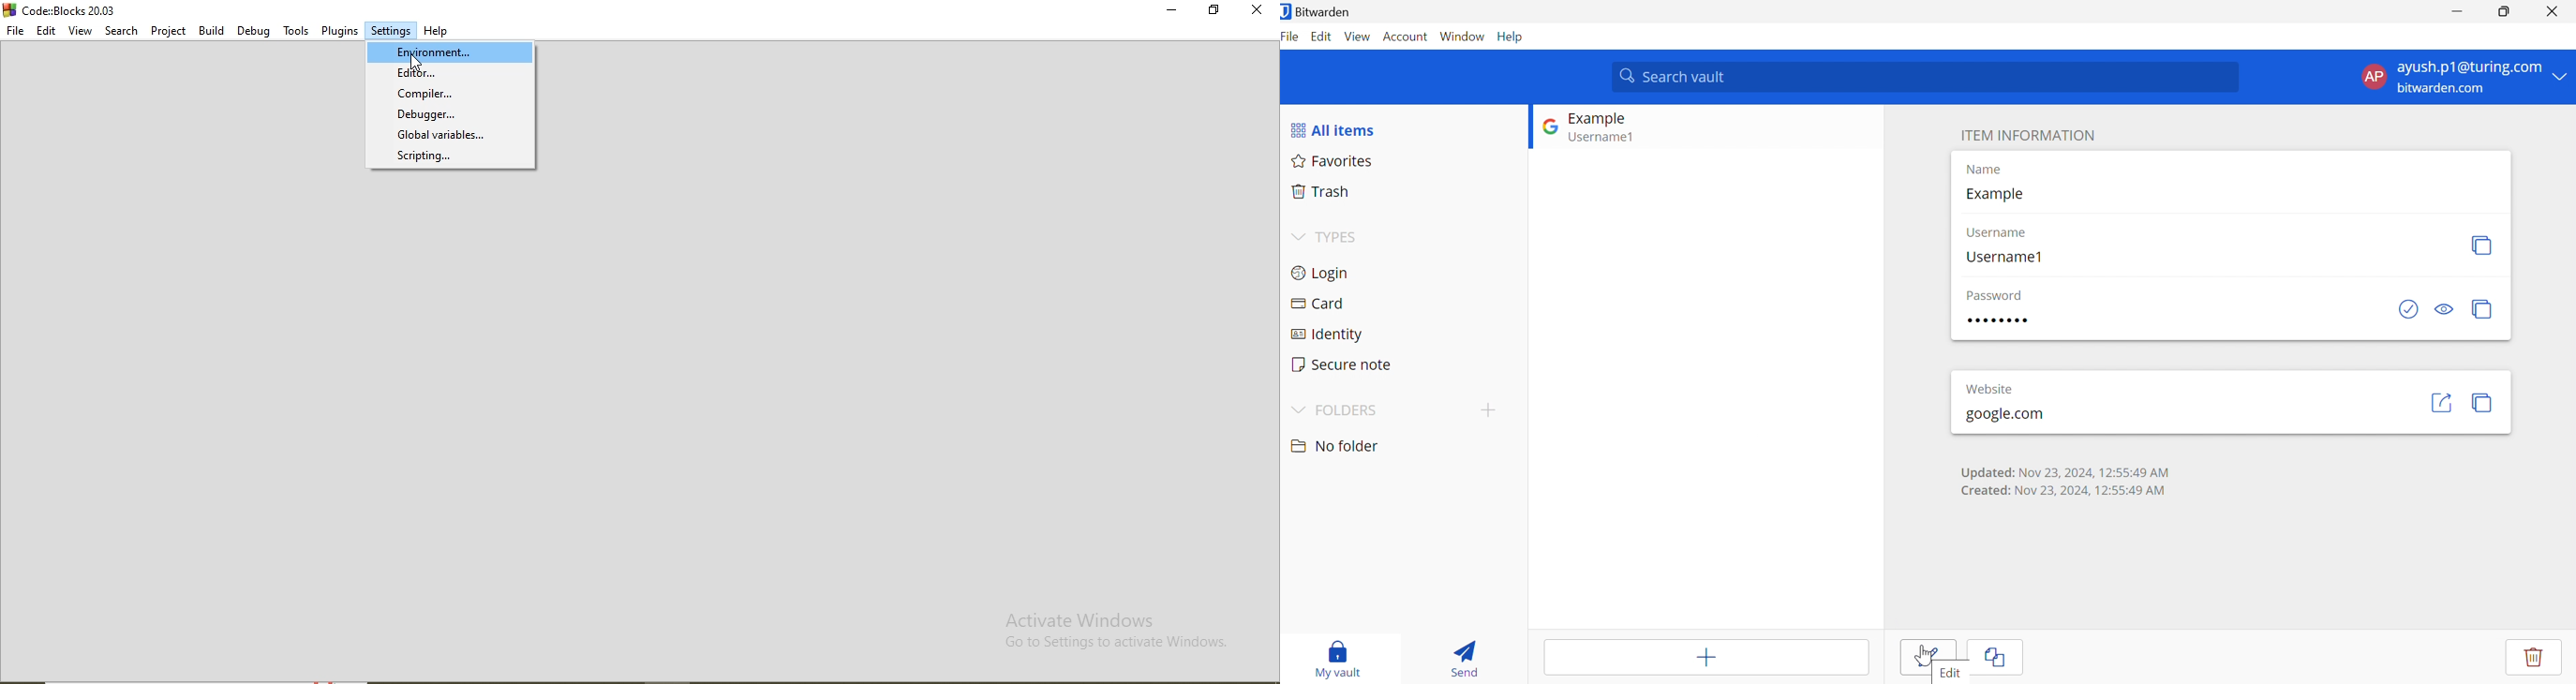 The height and width of the screenshot is (700, 2576). What do you see at coordinates (1258, 10) in the screenshot?
I see `Close` at bounding box center [1258, 10].